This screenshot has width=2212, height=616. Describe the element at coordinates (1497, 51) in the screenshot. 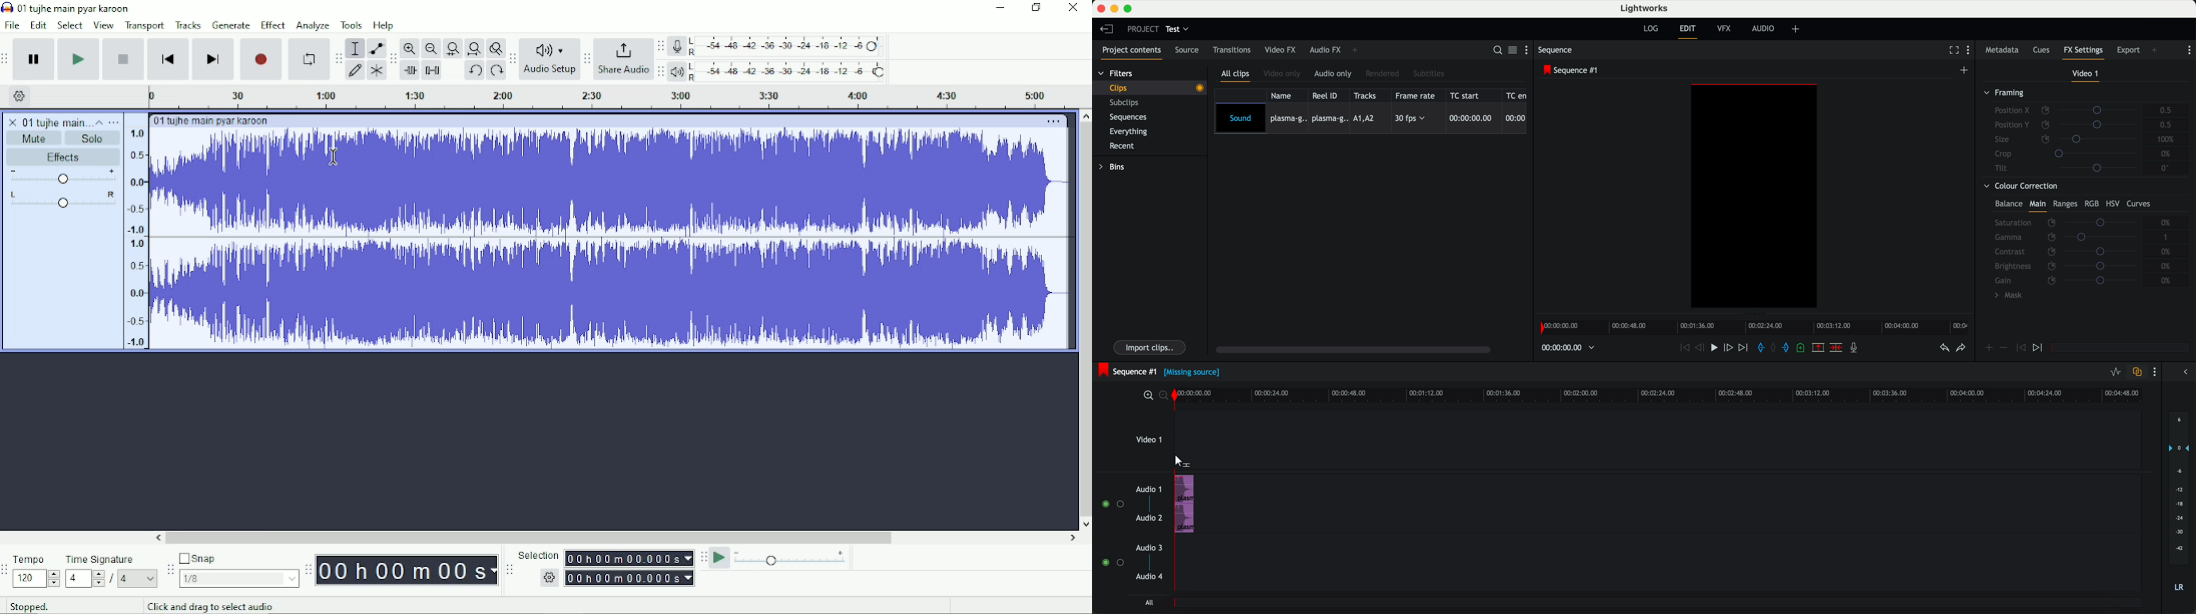

I see `search` at that location.